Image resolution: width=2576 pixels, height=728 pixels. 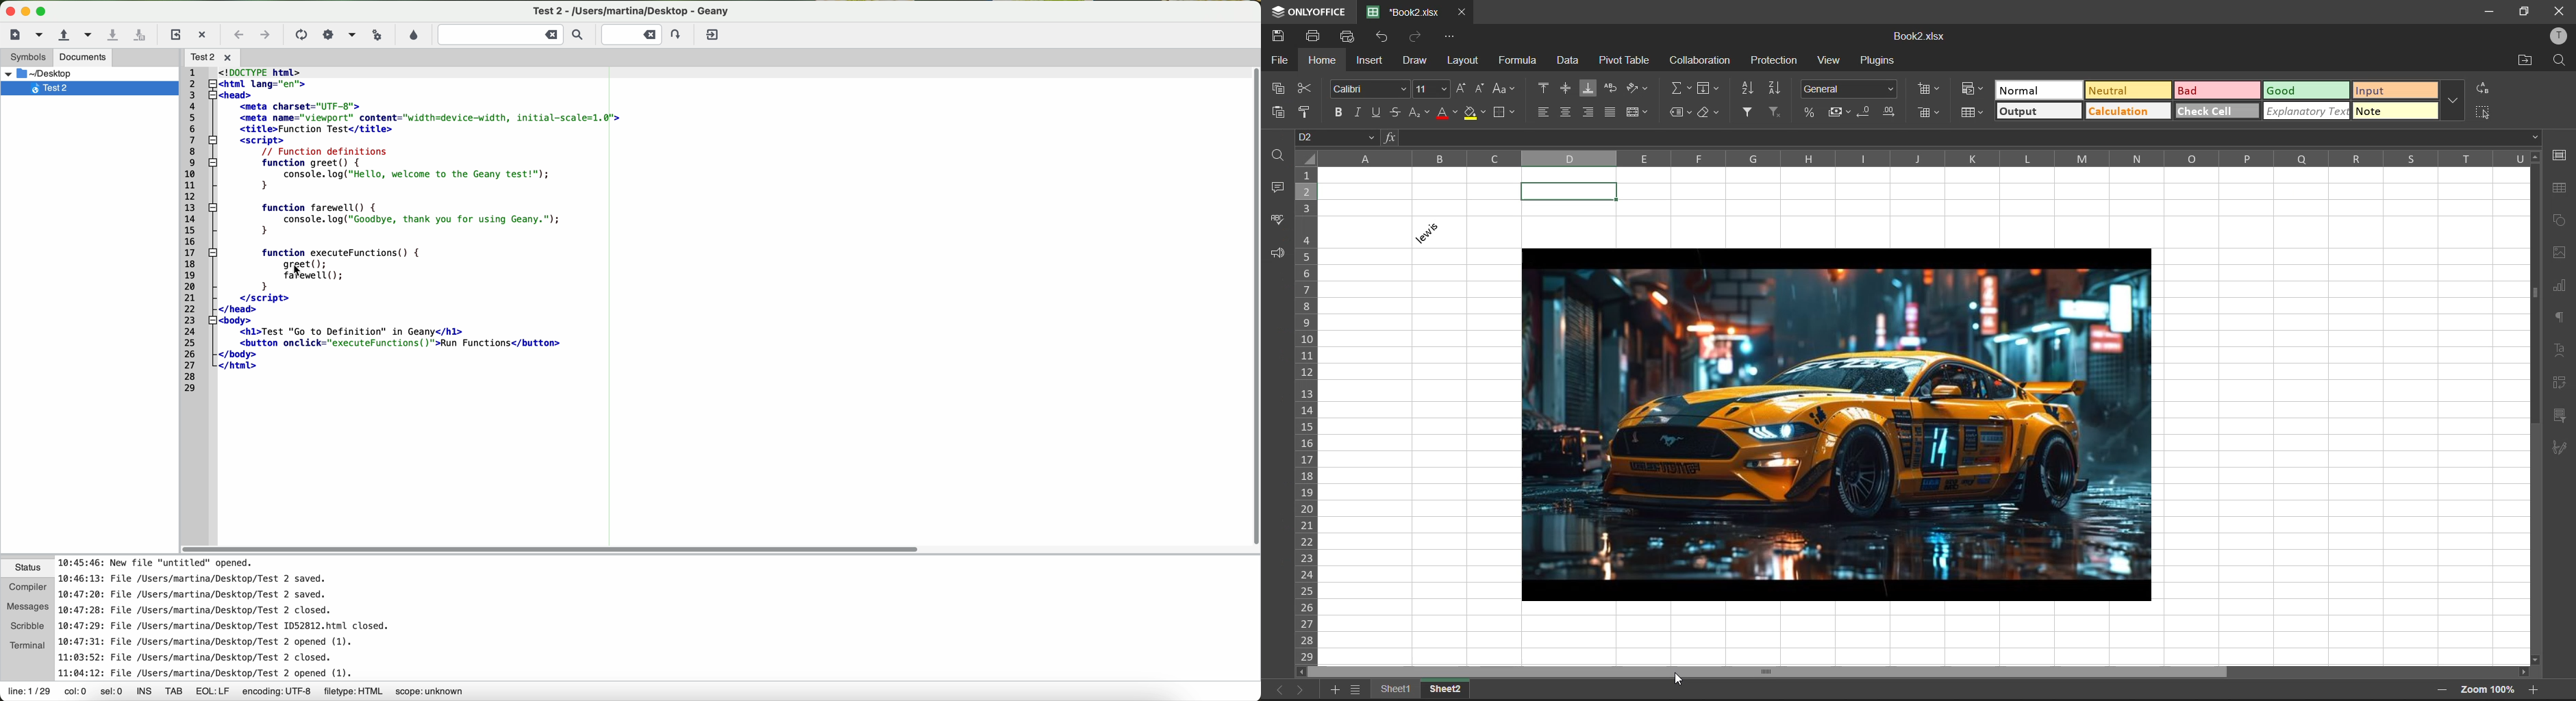 I want to click on cursor, so click(x=1675, y=680).